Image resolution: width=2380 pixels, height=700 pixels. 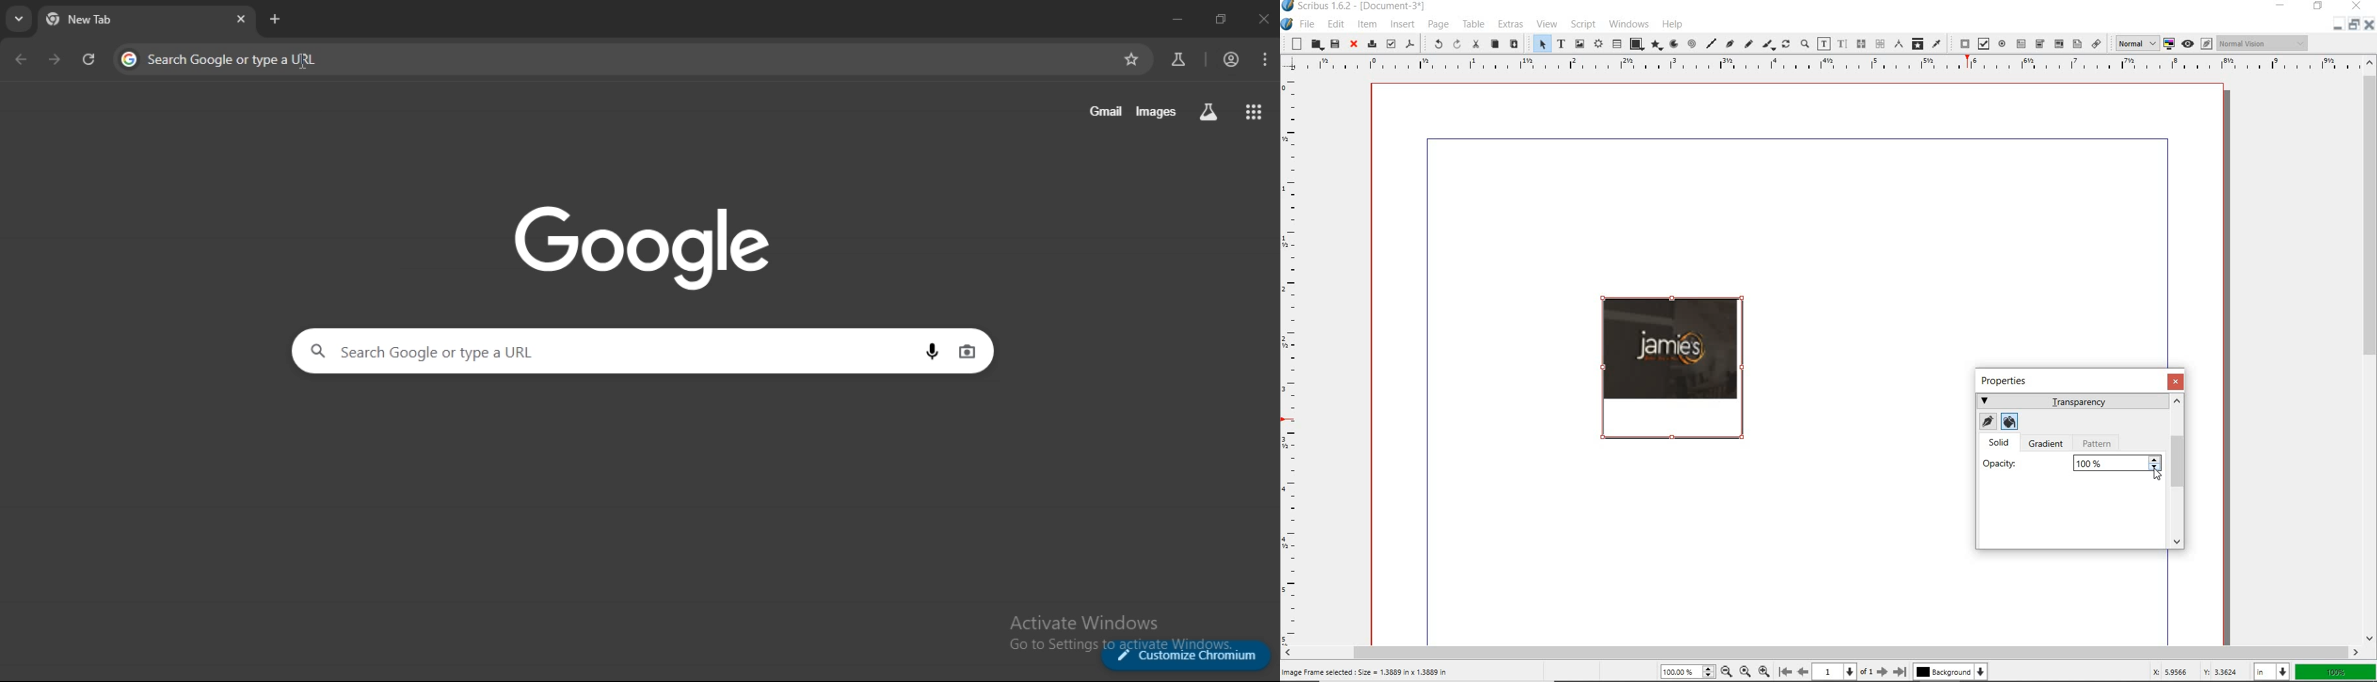 I want to click on freehand line, so click(x=1746, y=43).